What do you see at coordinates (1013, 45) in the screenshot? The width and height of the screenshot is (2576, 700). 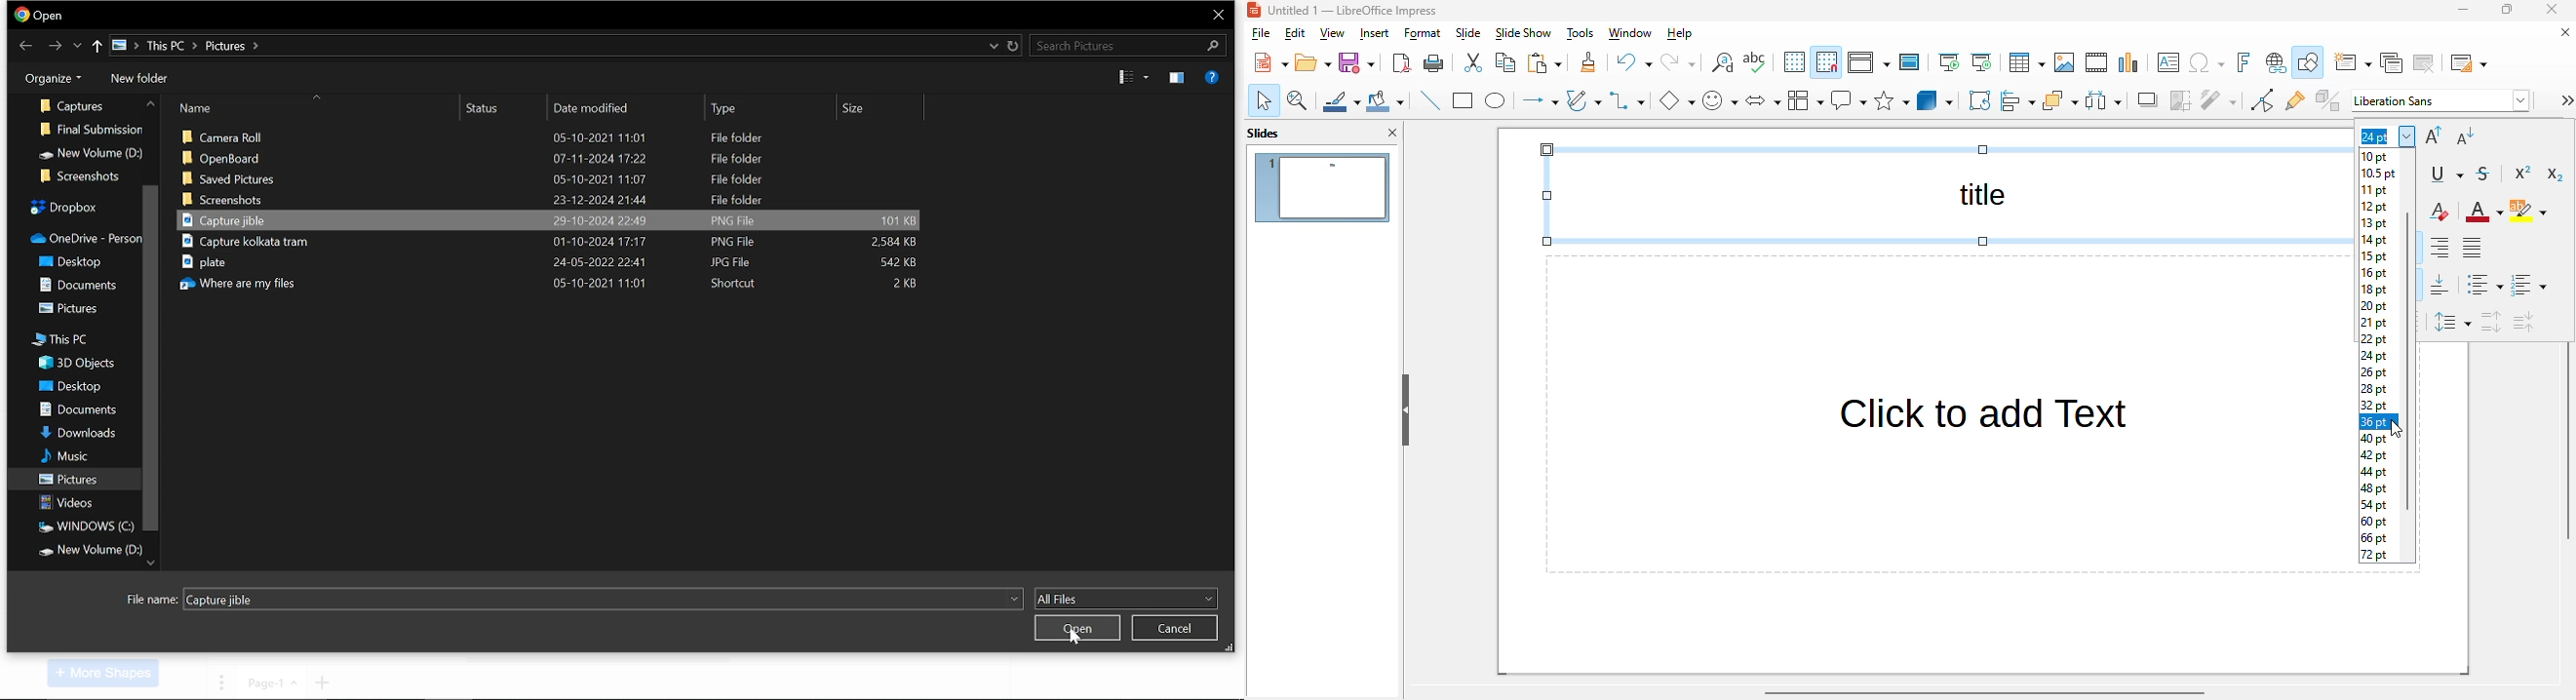 I see `refresh` at bounding box center [1013, 45].